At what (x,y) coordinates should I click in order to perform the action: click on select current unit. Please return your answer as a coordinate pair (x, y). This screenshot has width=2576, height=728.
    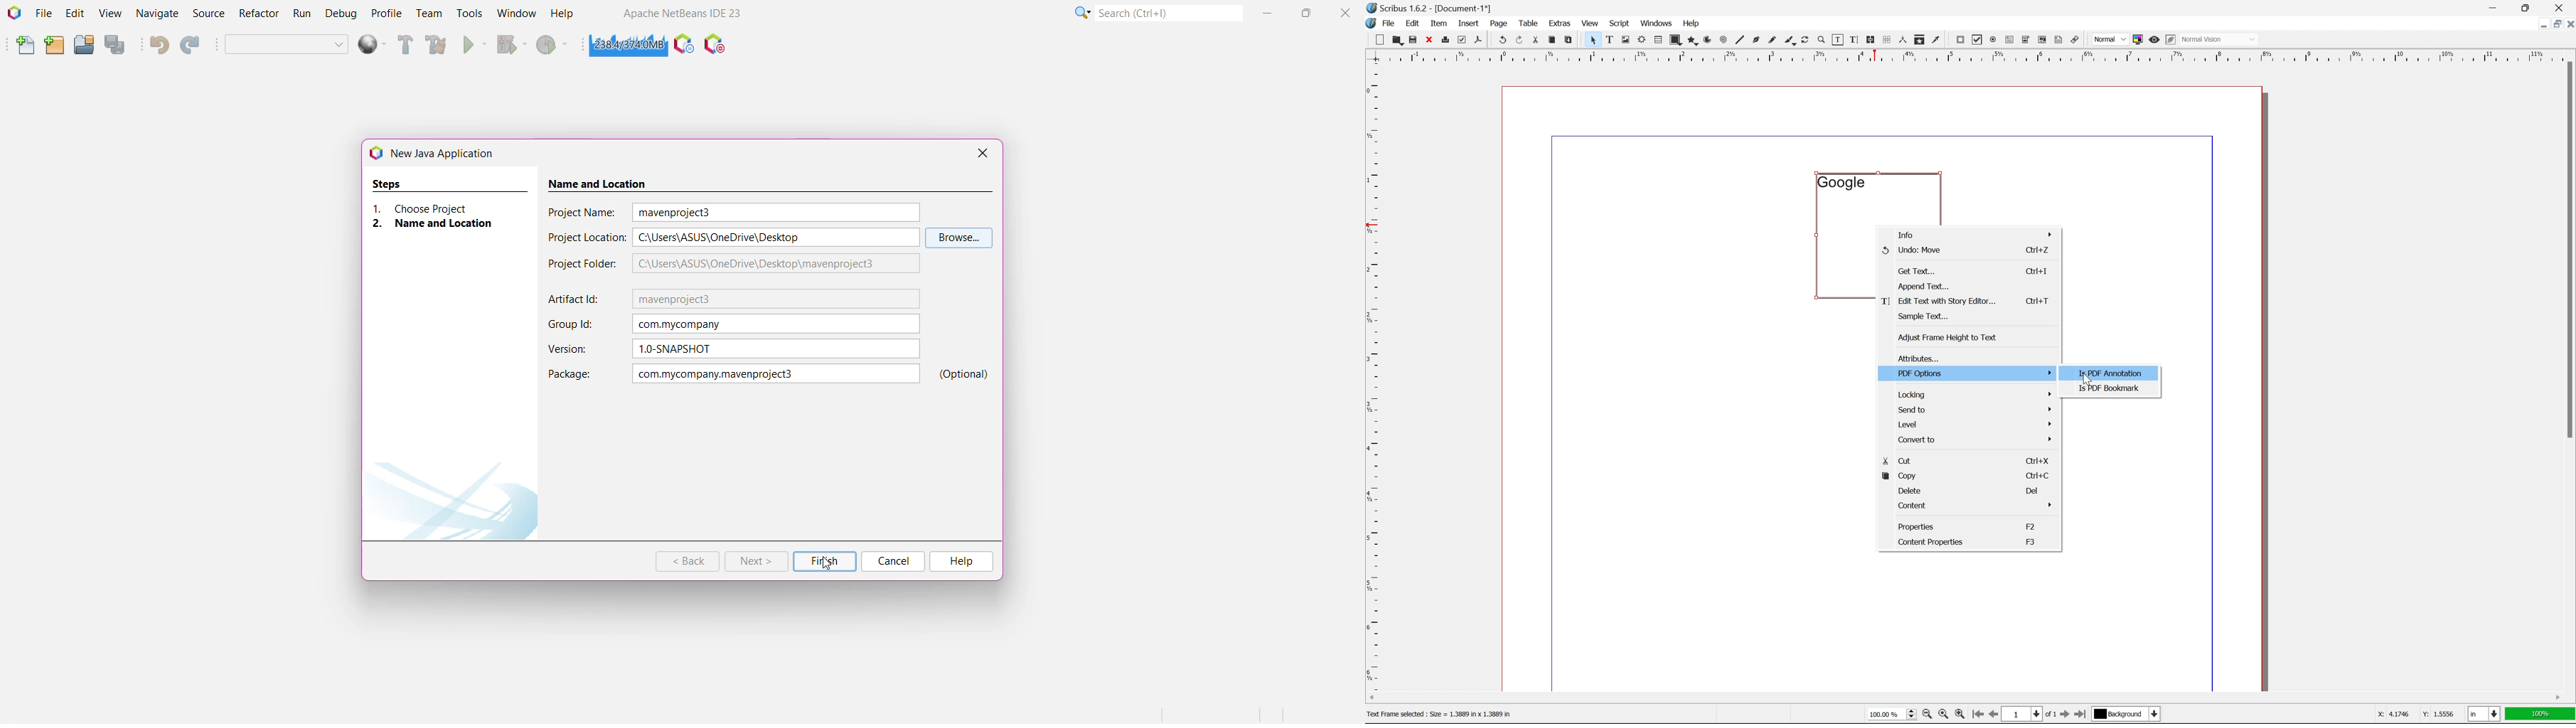
    Looking at the image, I should click on (2485, 715).